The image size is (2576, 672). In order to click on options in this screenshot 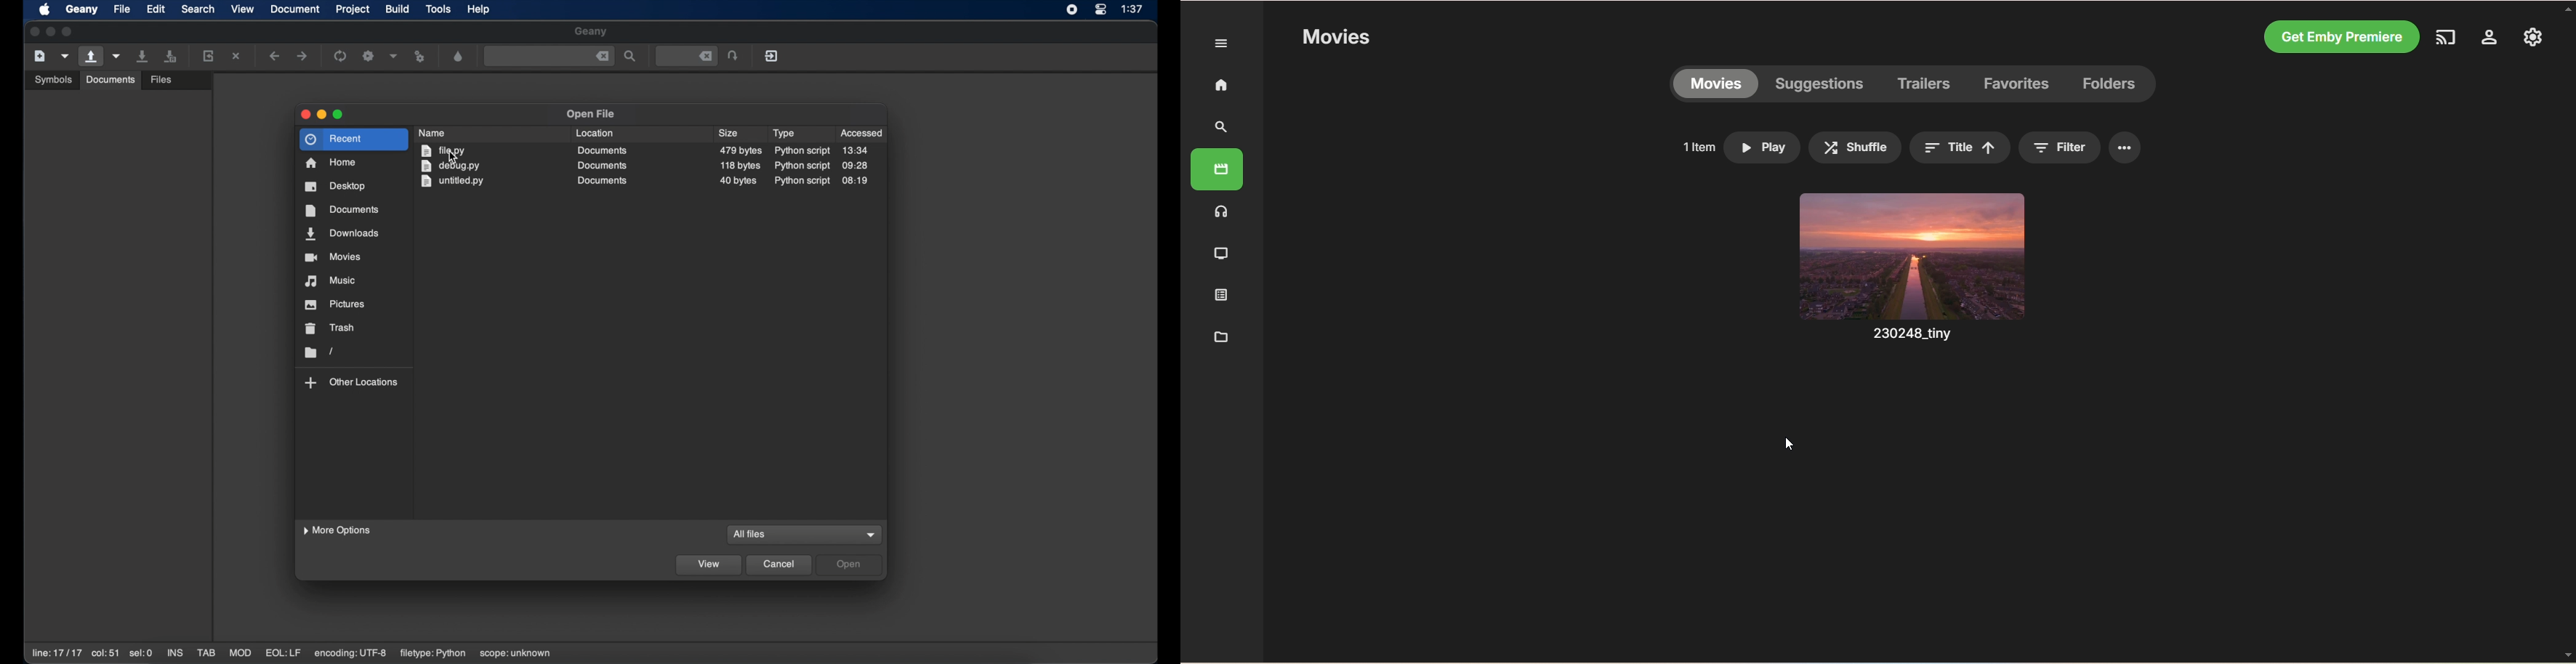, I will do `click(2125, 148)`.